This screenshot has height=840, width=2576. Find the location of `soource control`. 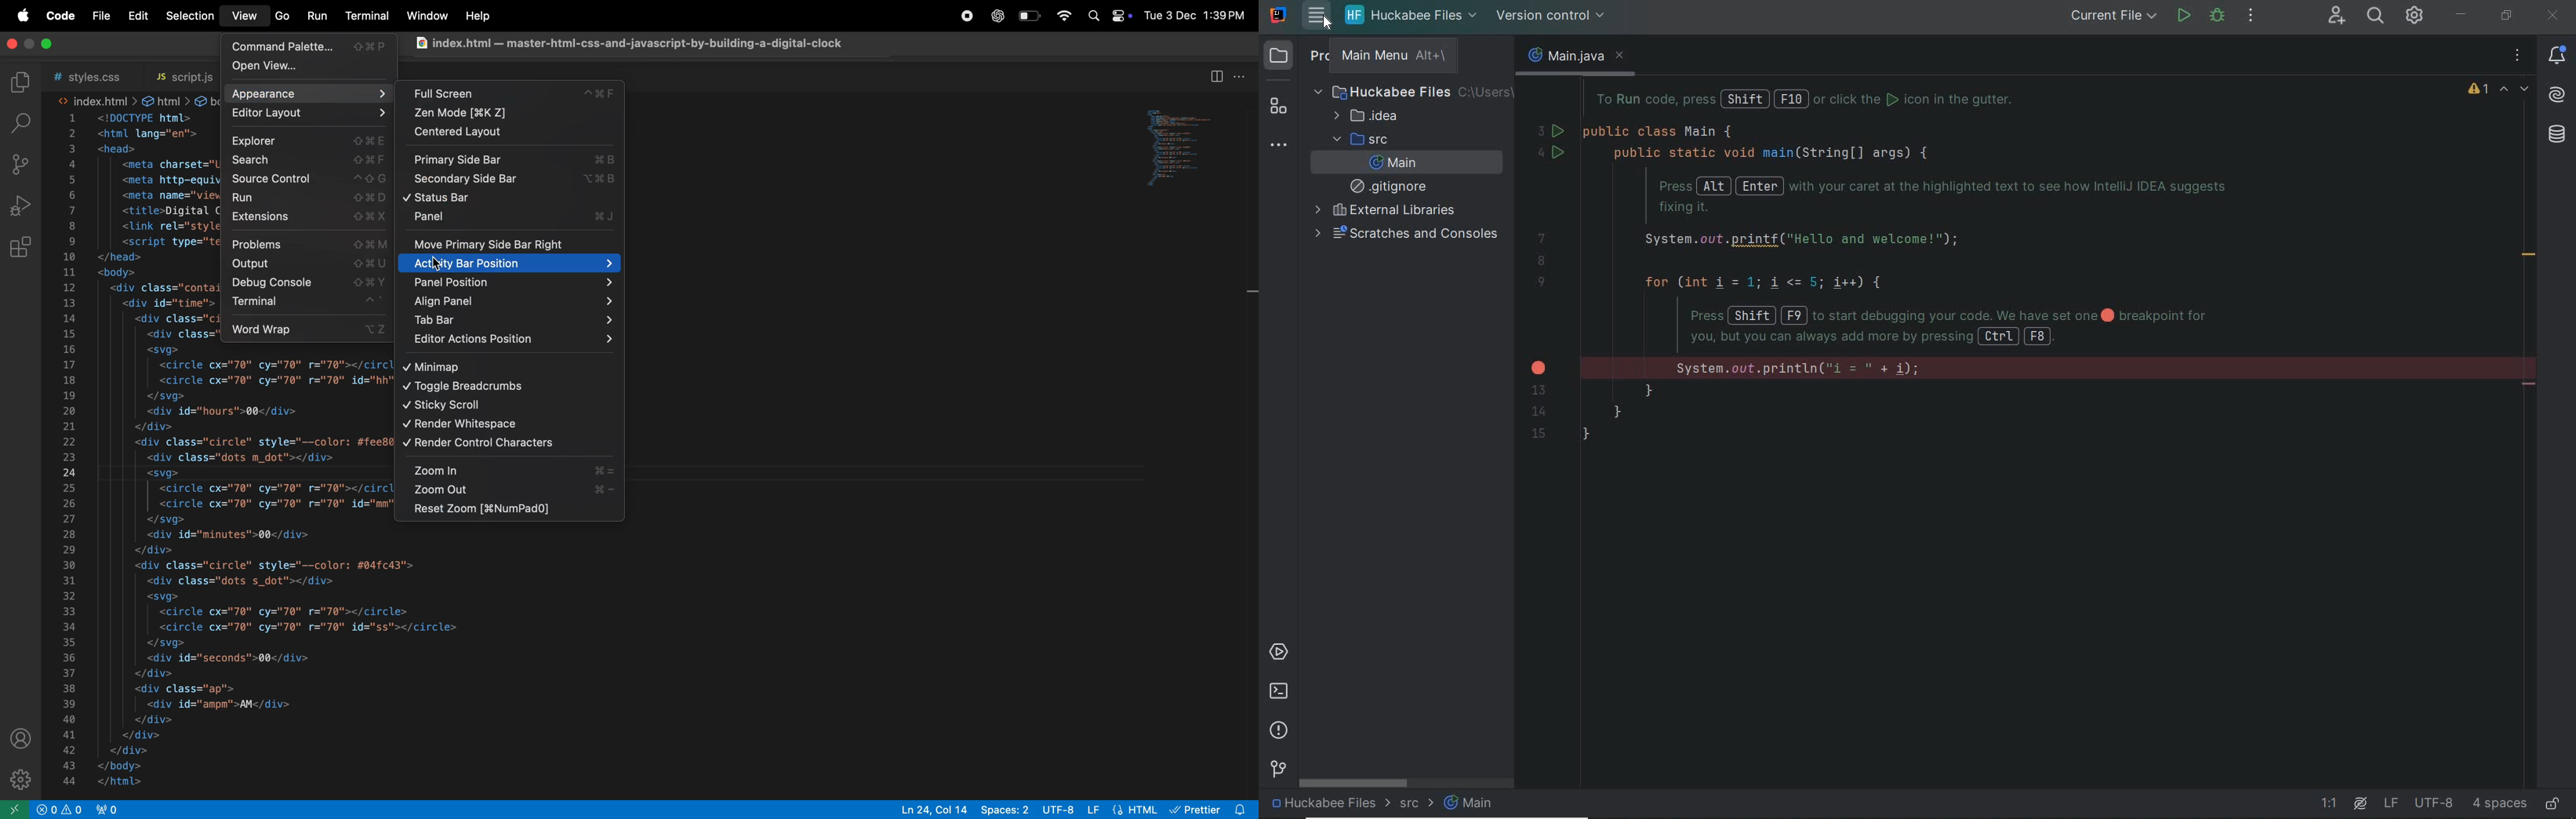

soource control is located at coordinates (21, 165).